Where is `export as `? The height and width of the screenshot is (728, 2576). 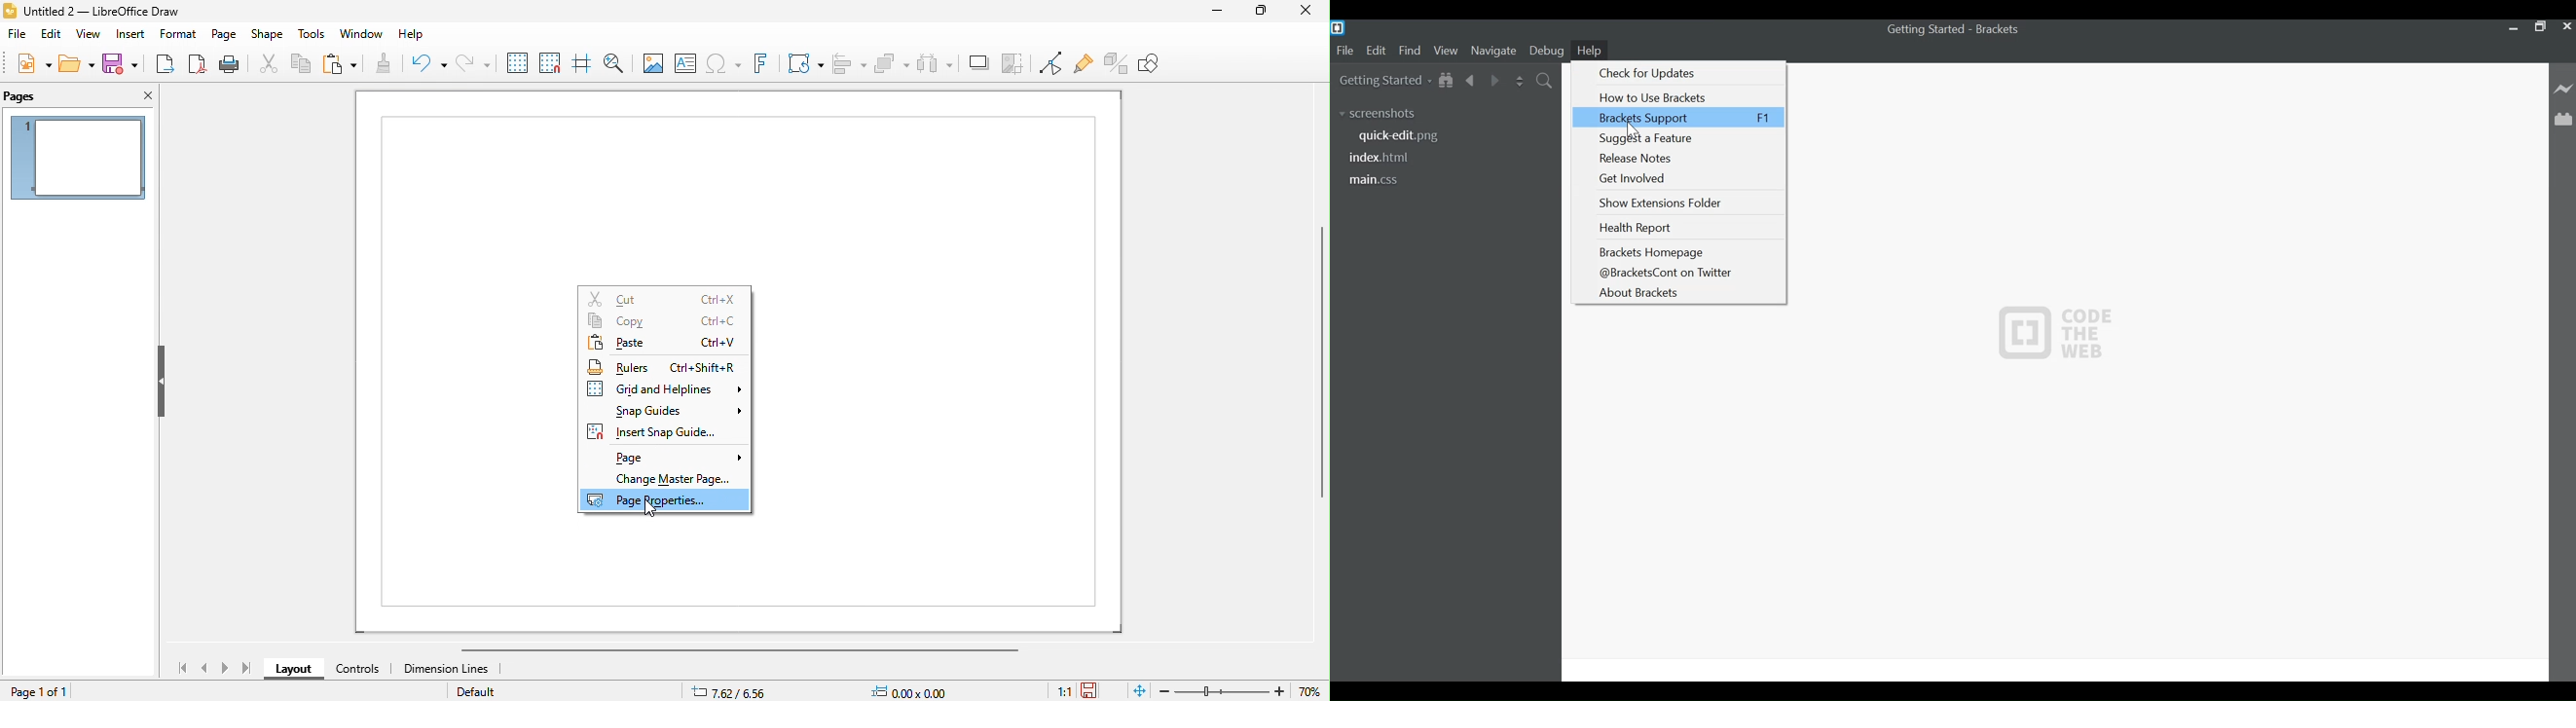
export as  is located at coordinates (166, 64).